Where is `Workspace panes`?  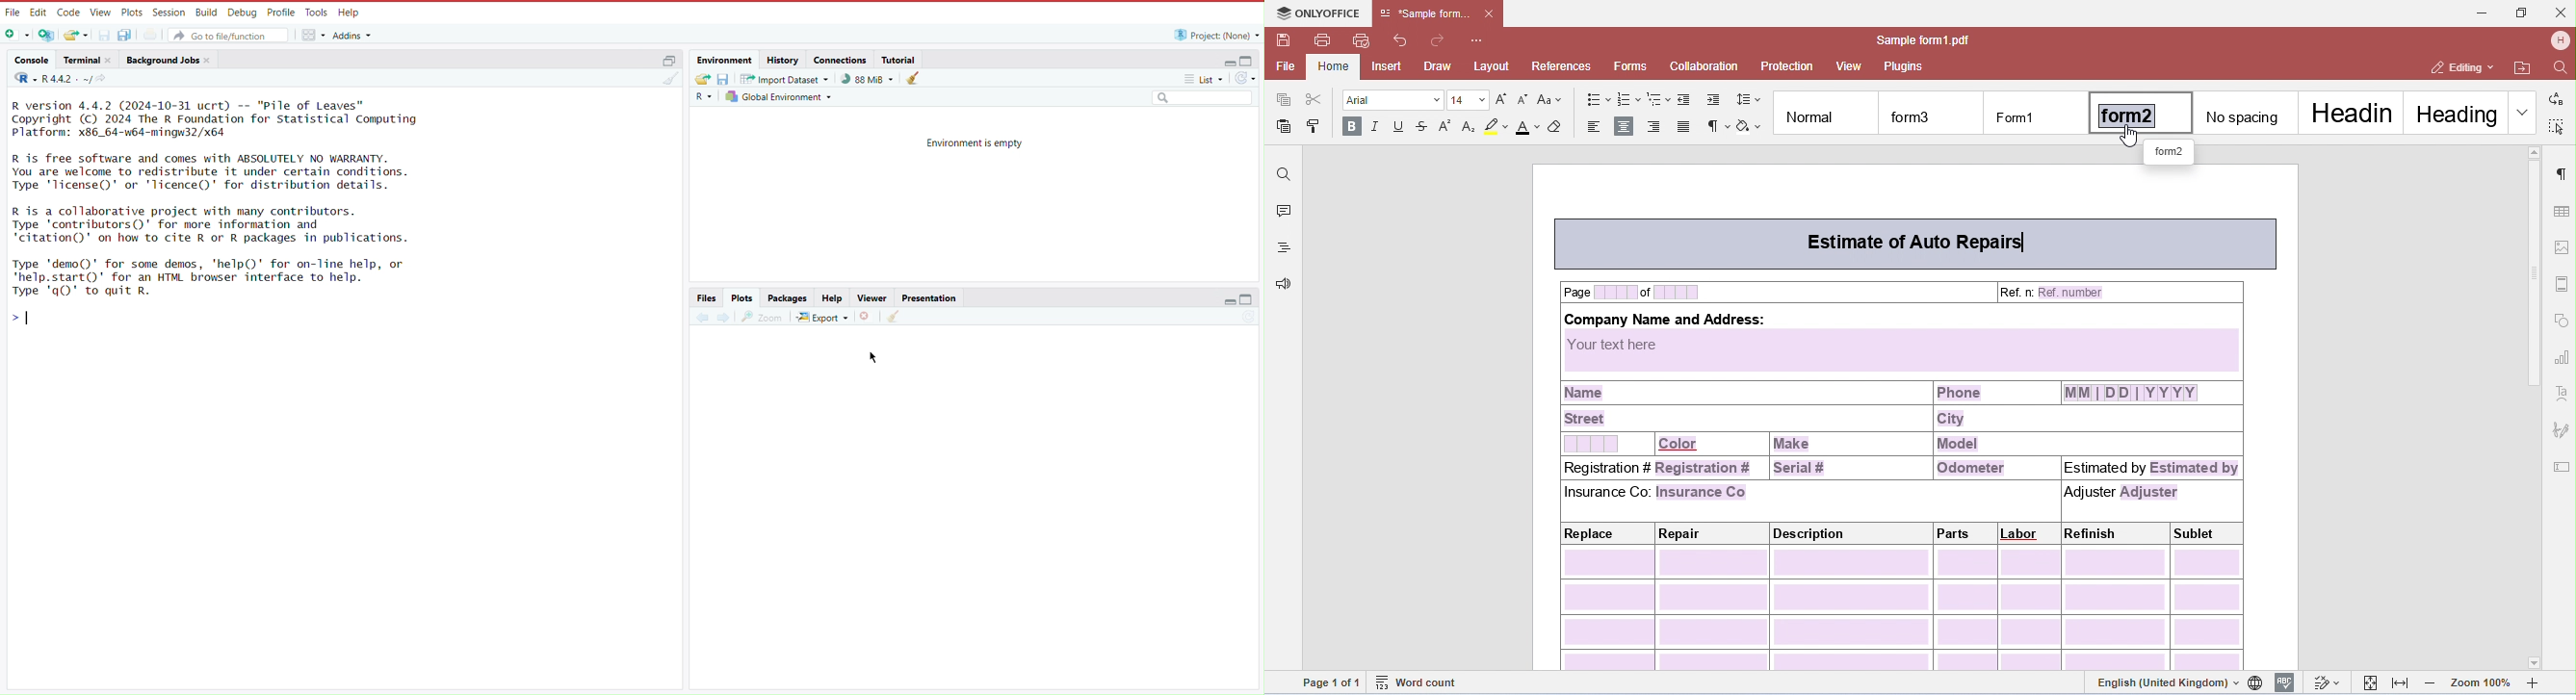
Workspace panes is located at coordinates (313, 34).